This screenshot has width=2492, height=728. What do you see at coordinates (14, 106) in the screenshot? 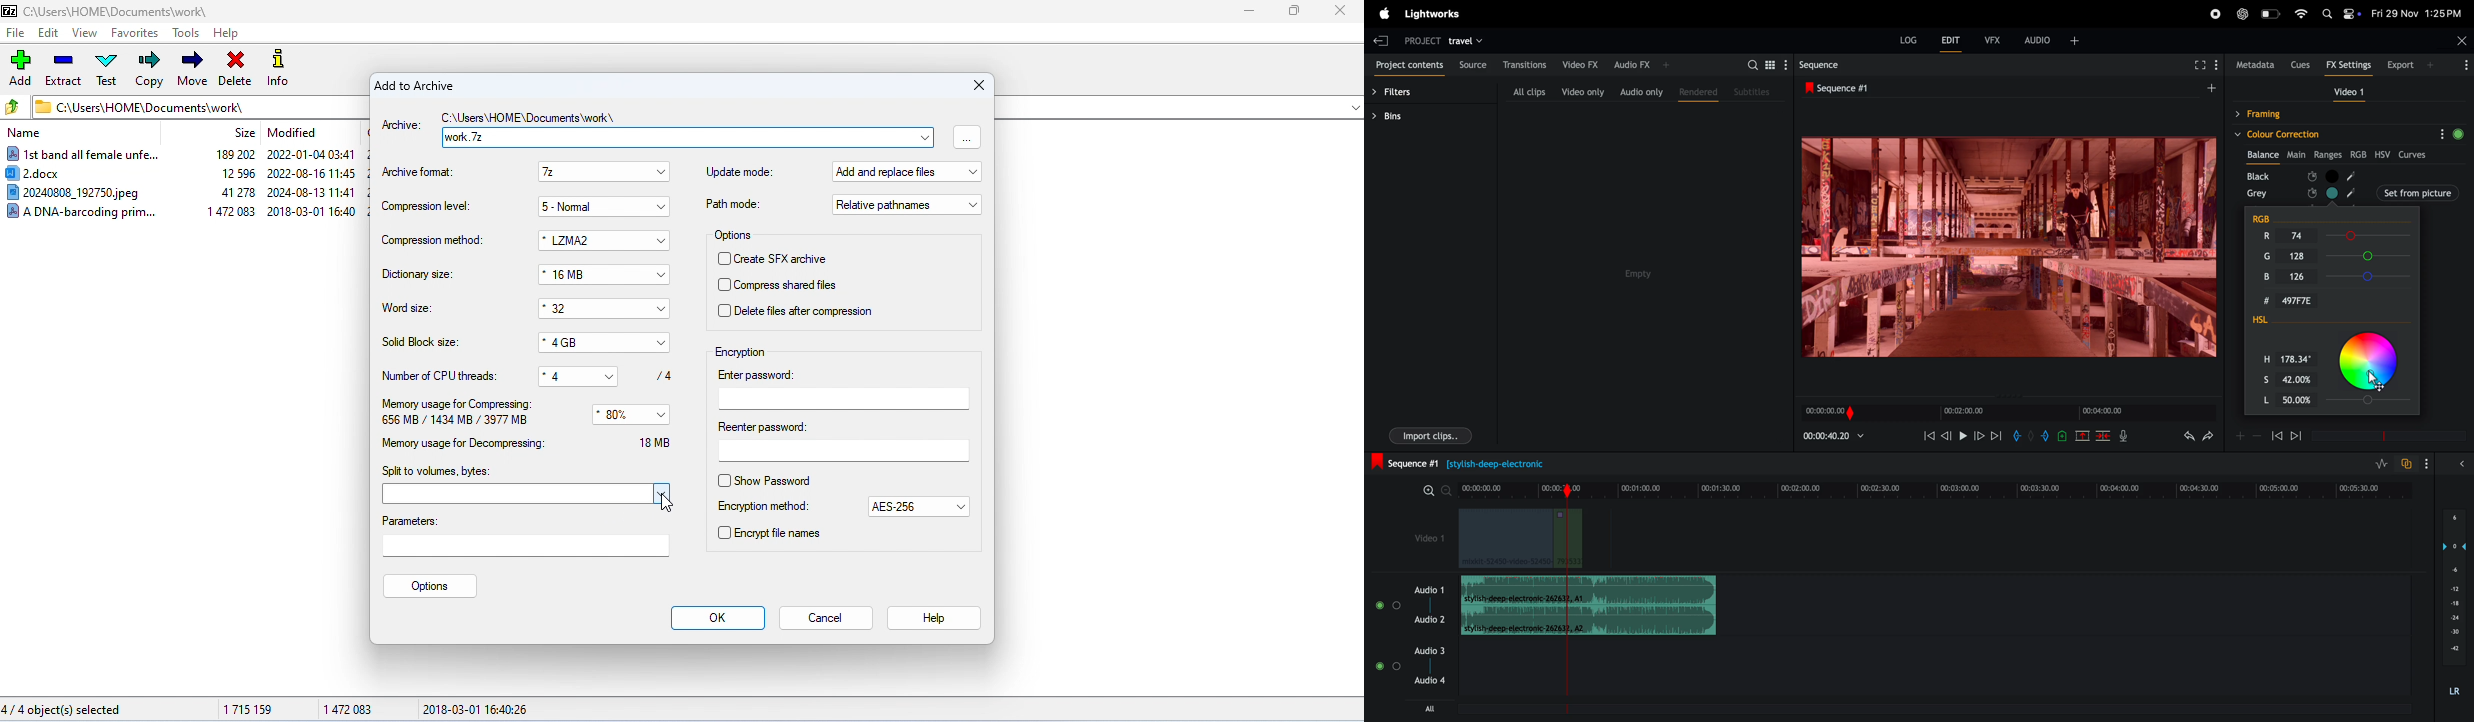
I see `previous folder` at bounding box center [14, 106].